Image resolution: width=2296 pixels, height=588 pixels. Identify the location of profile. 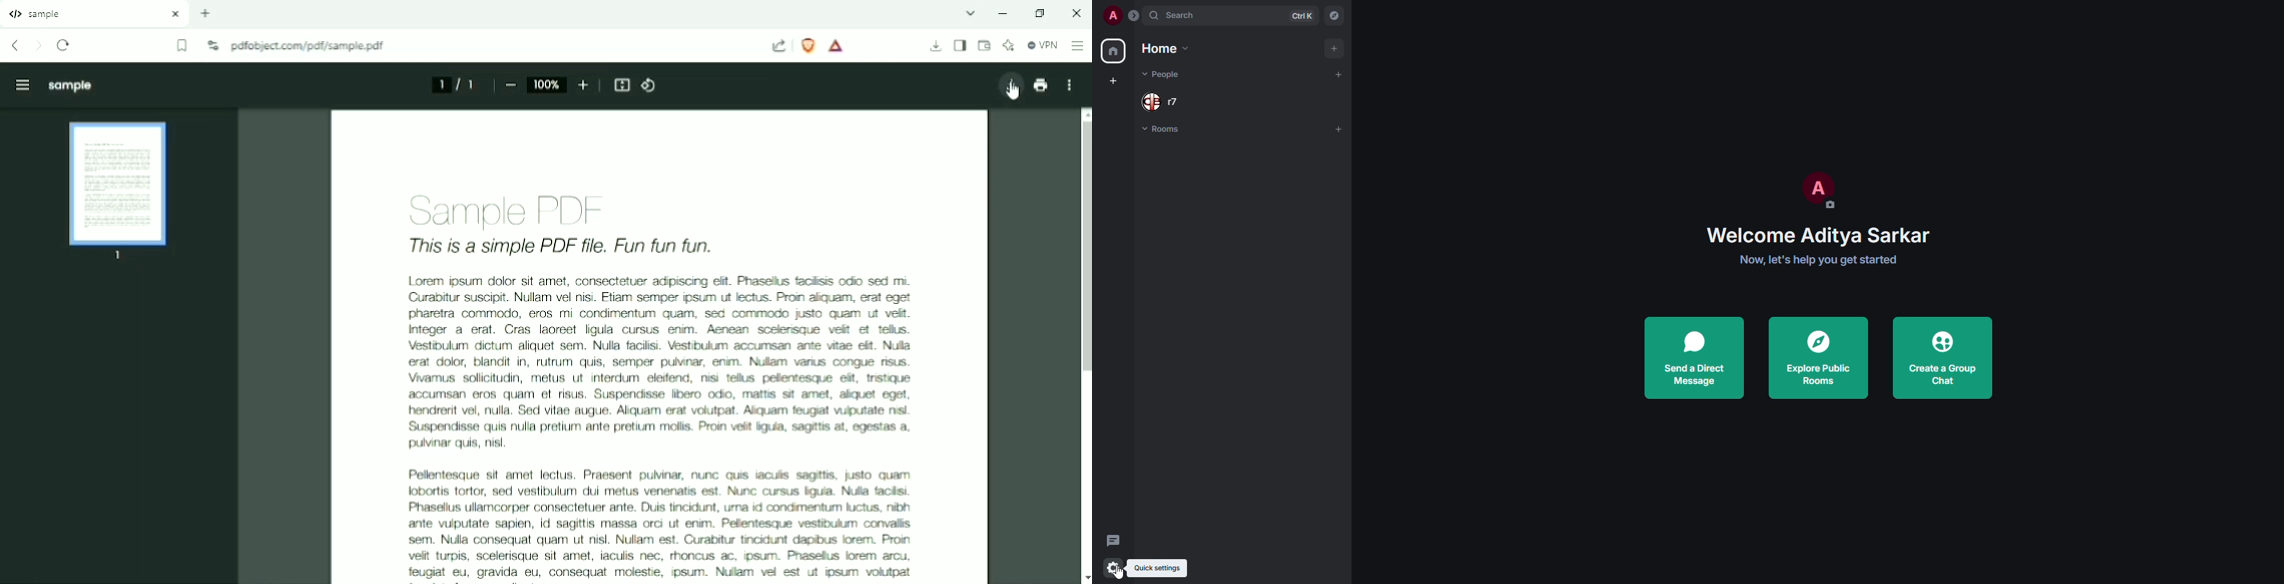
(1113, 15).